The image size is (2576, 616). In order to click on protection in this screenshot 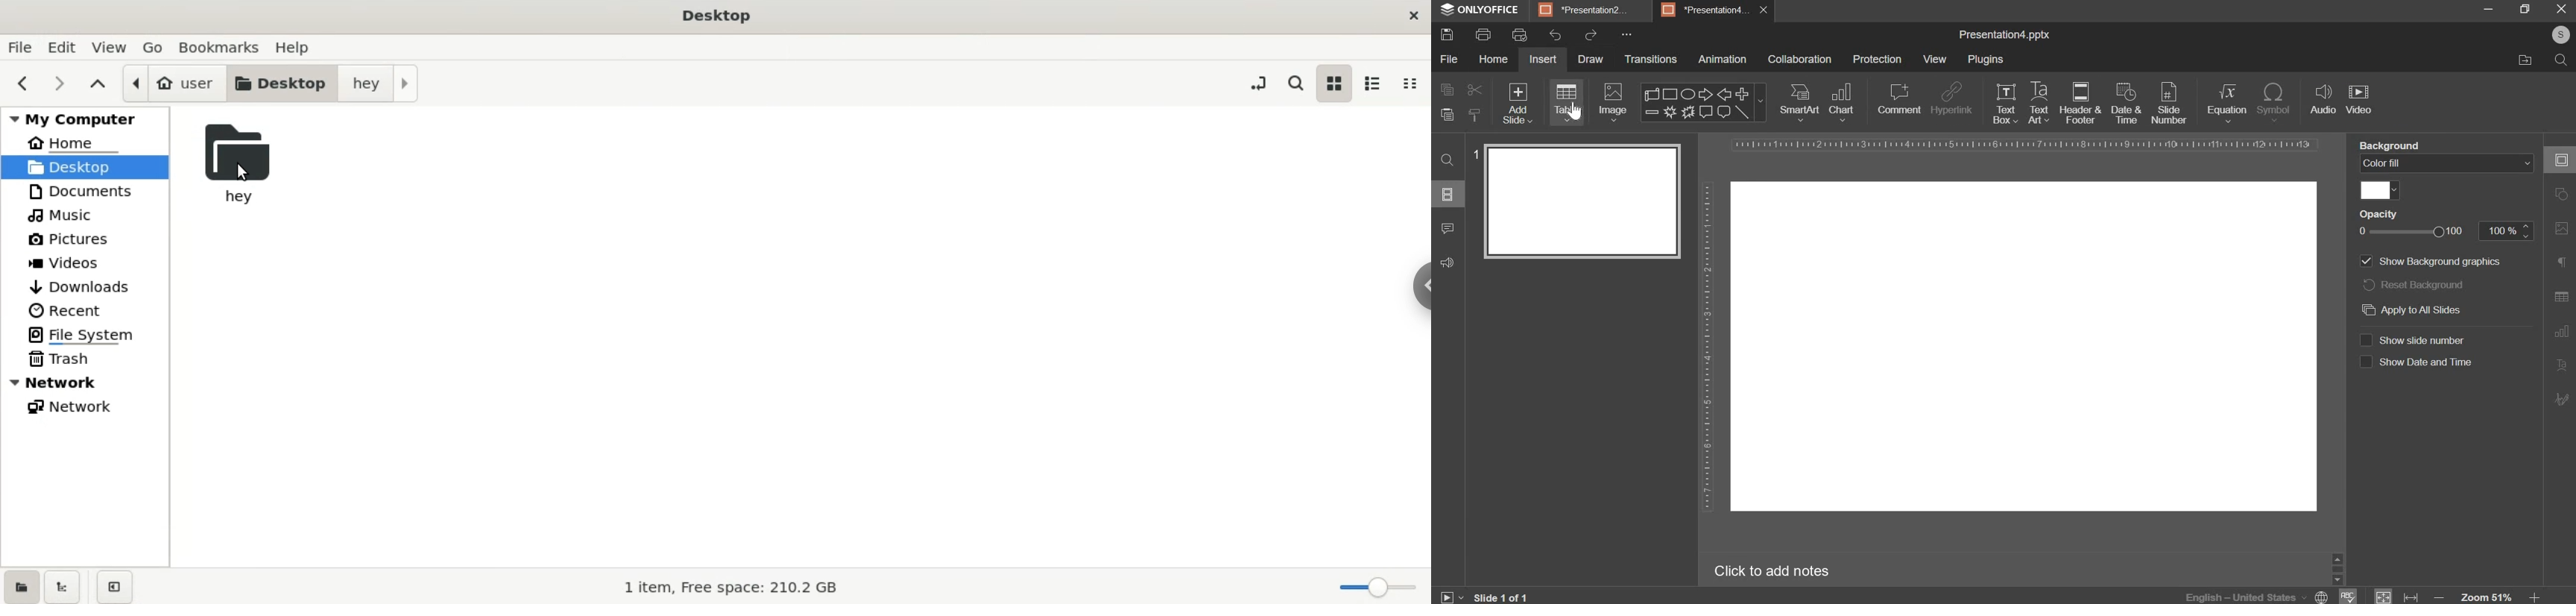, I will do `click(1878, 59)`.